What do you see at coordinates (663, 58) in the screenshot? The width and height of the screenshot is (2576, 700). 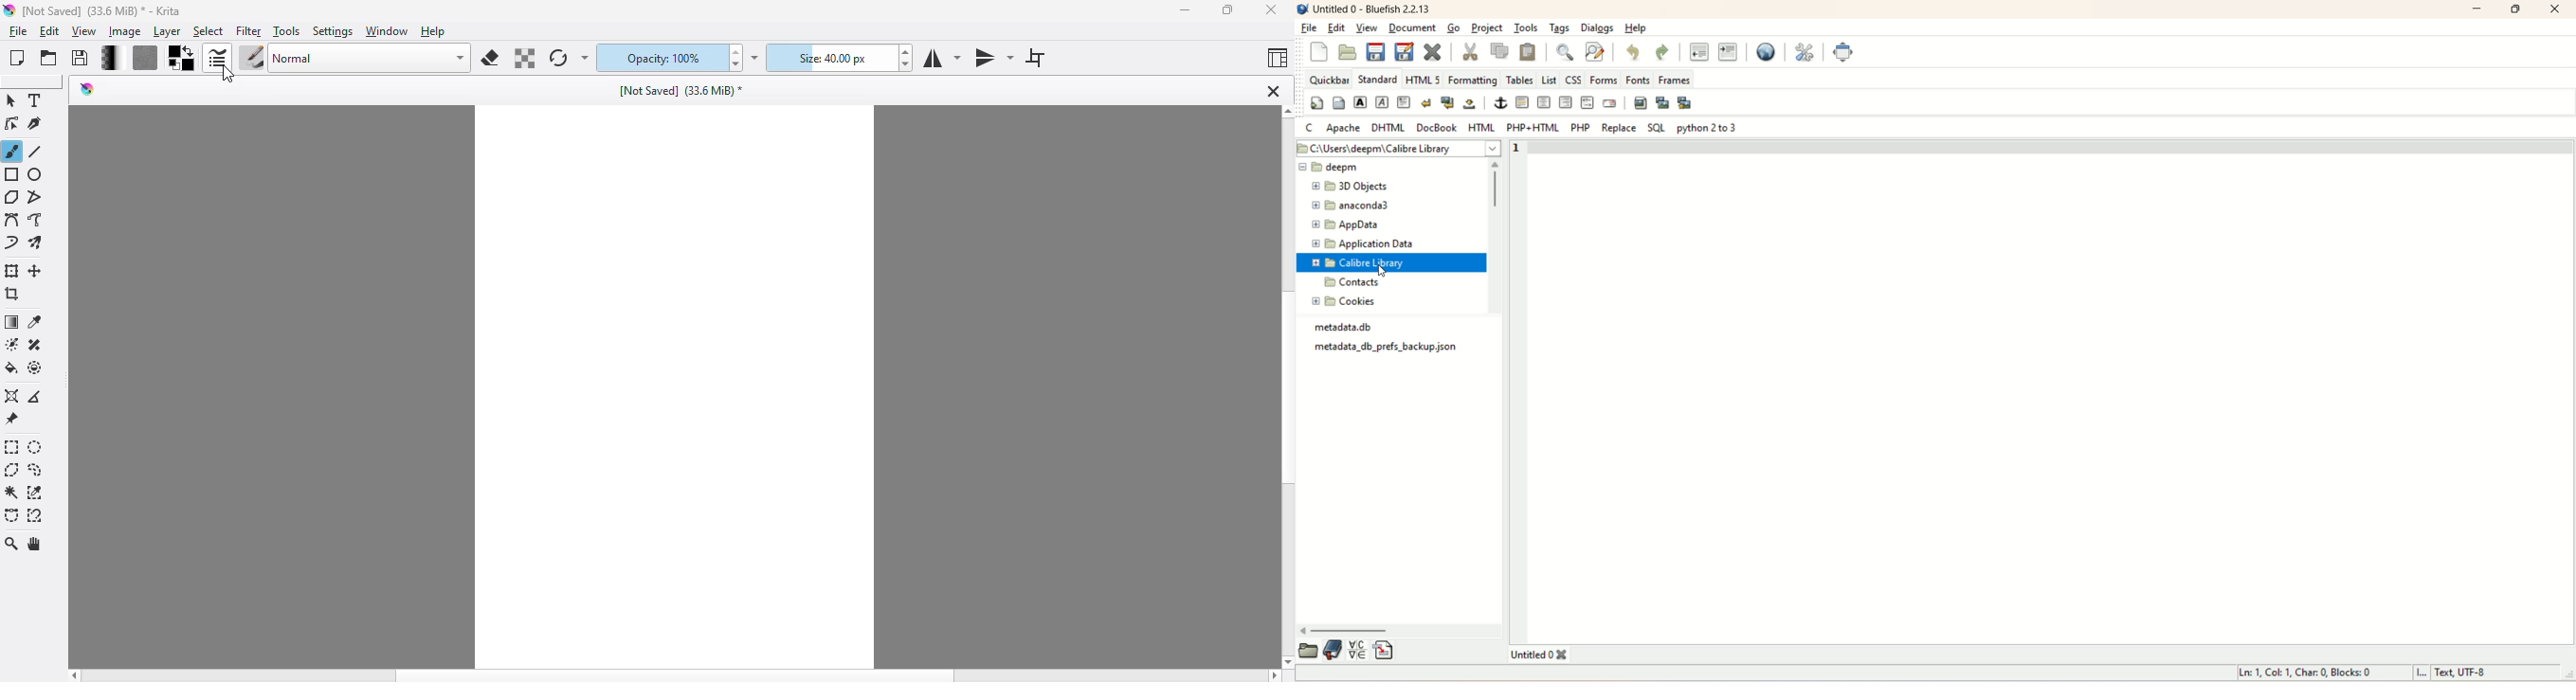 I see `opacity: 100%` at bounding box center [663, 58].